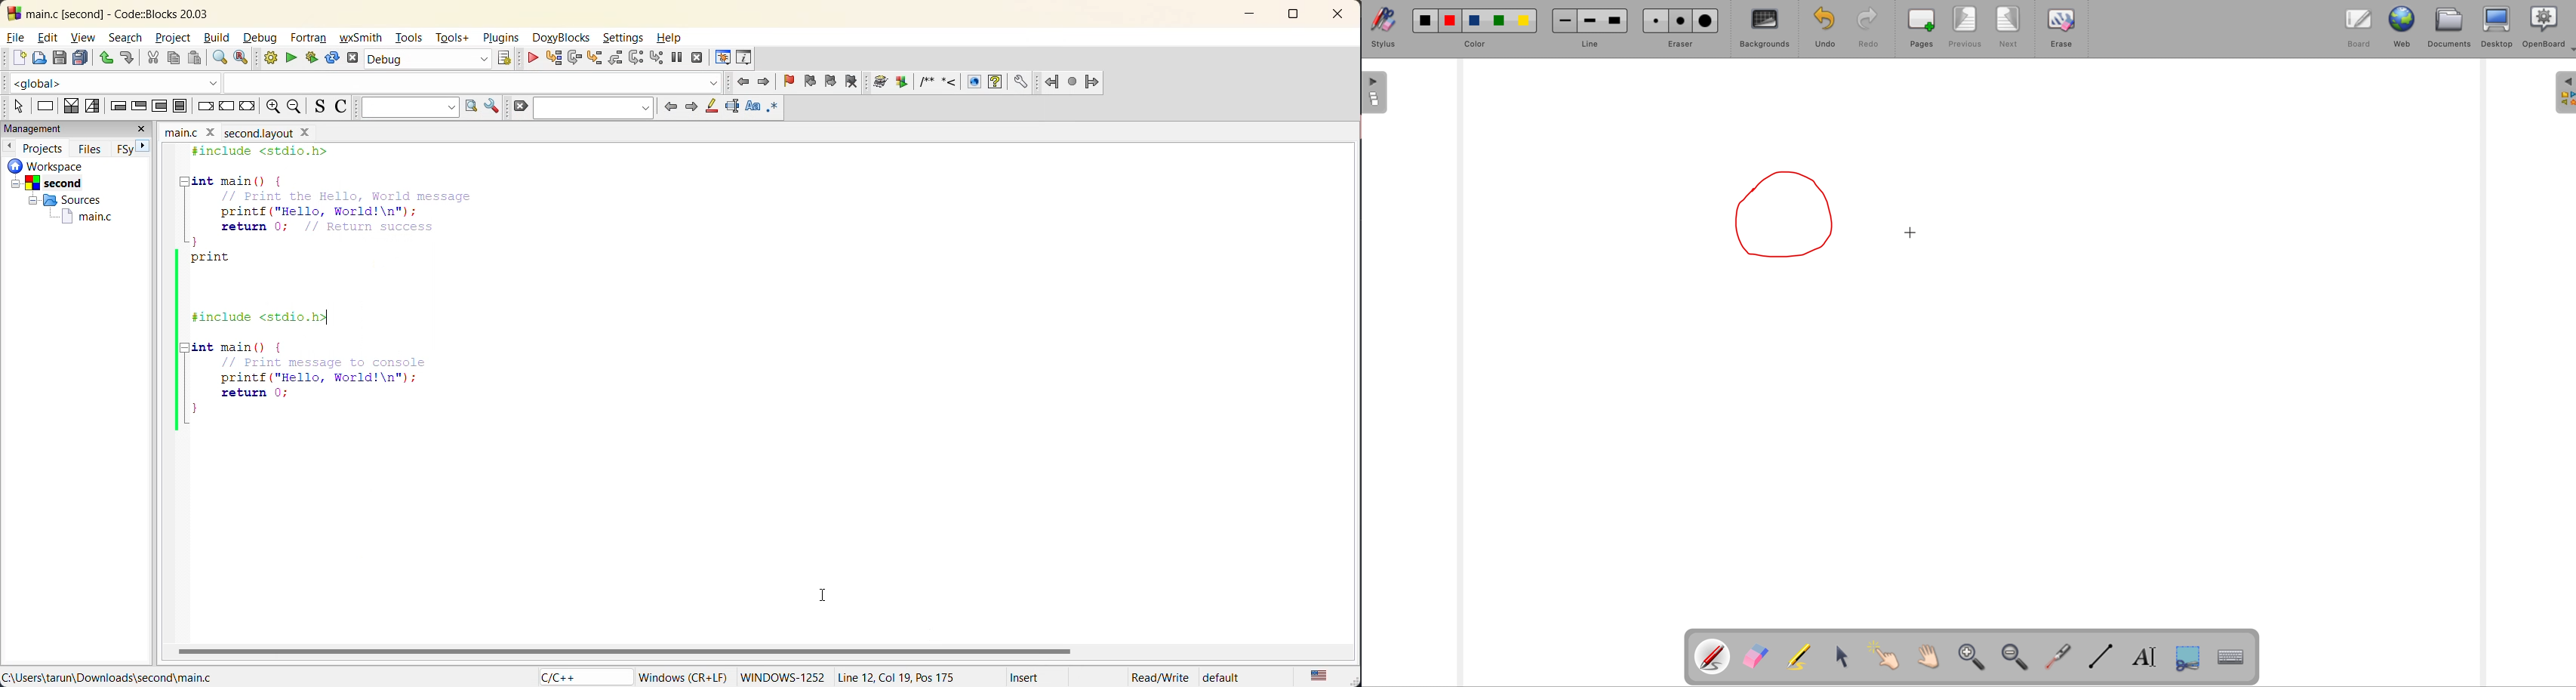  Describe the element at coordinates (829, 82) in the screenshot. I see `next bookmark` at that location.